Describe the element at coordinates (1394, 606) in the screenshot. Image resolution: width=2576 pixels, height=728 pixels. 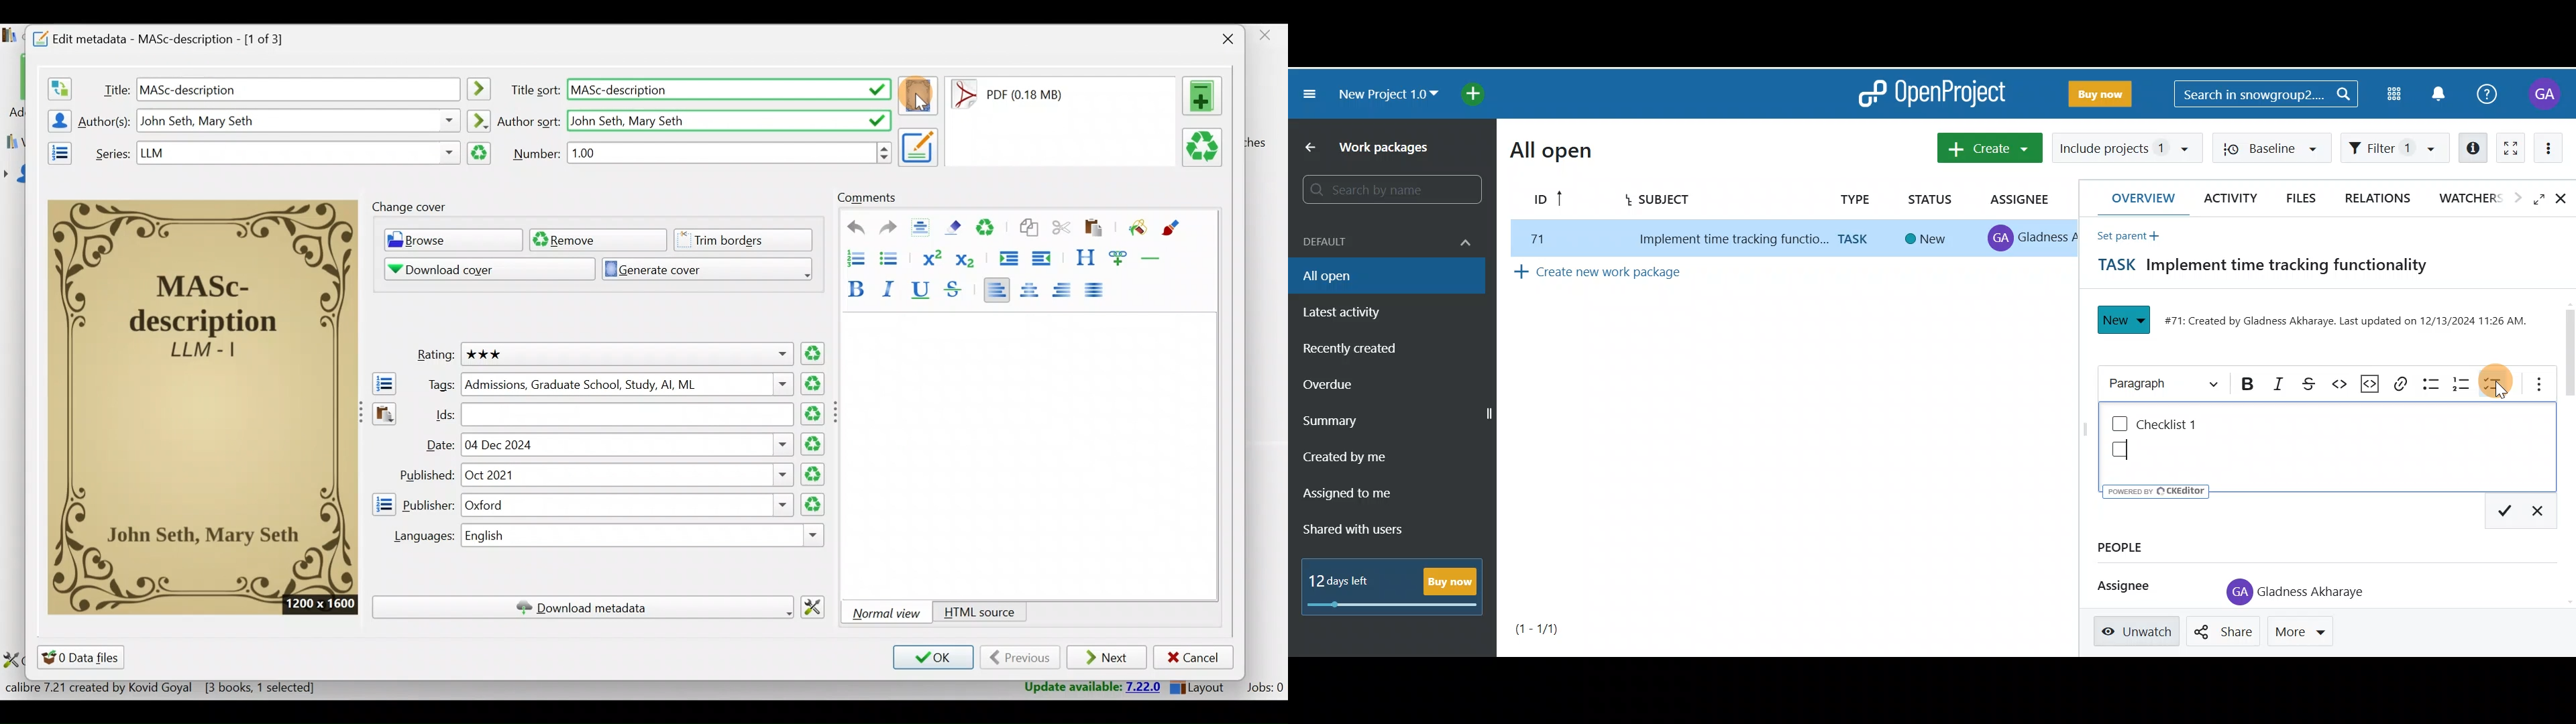
I see `progress bar` at that location.